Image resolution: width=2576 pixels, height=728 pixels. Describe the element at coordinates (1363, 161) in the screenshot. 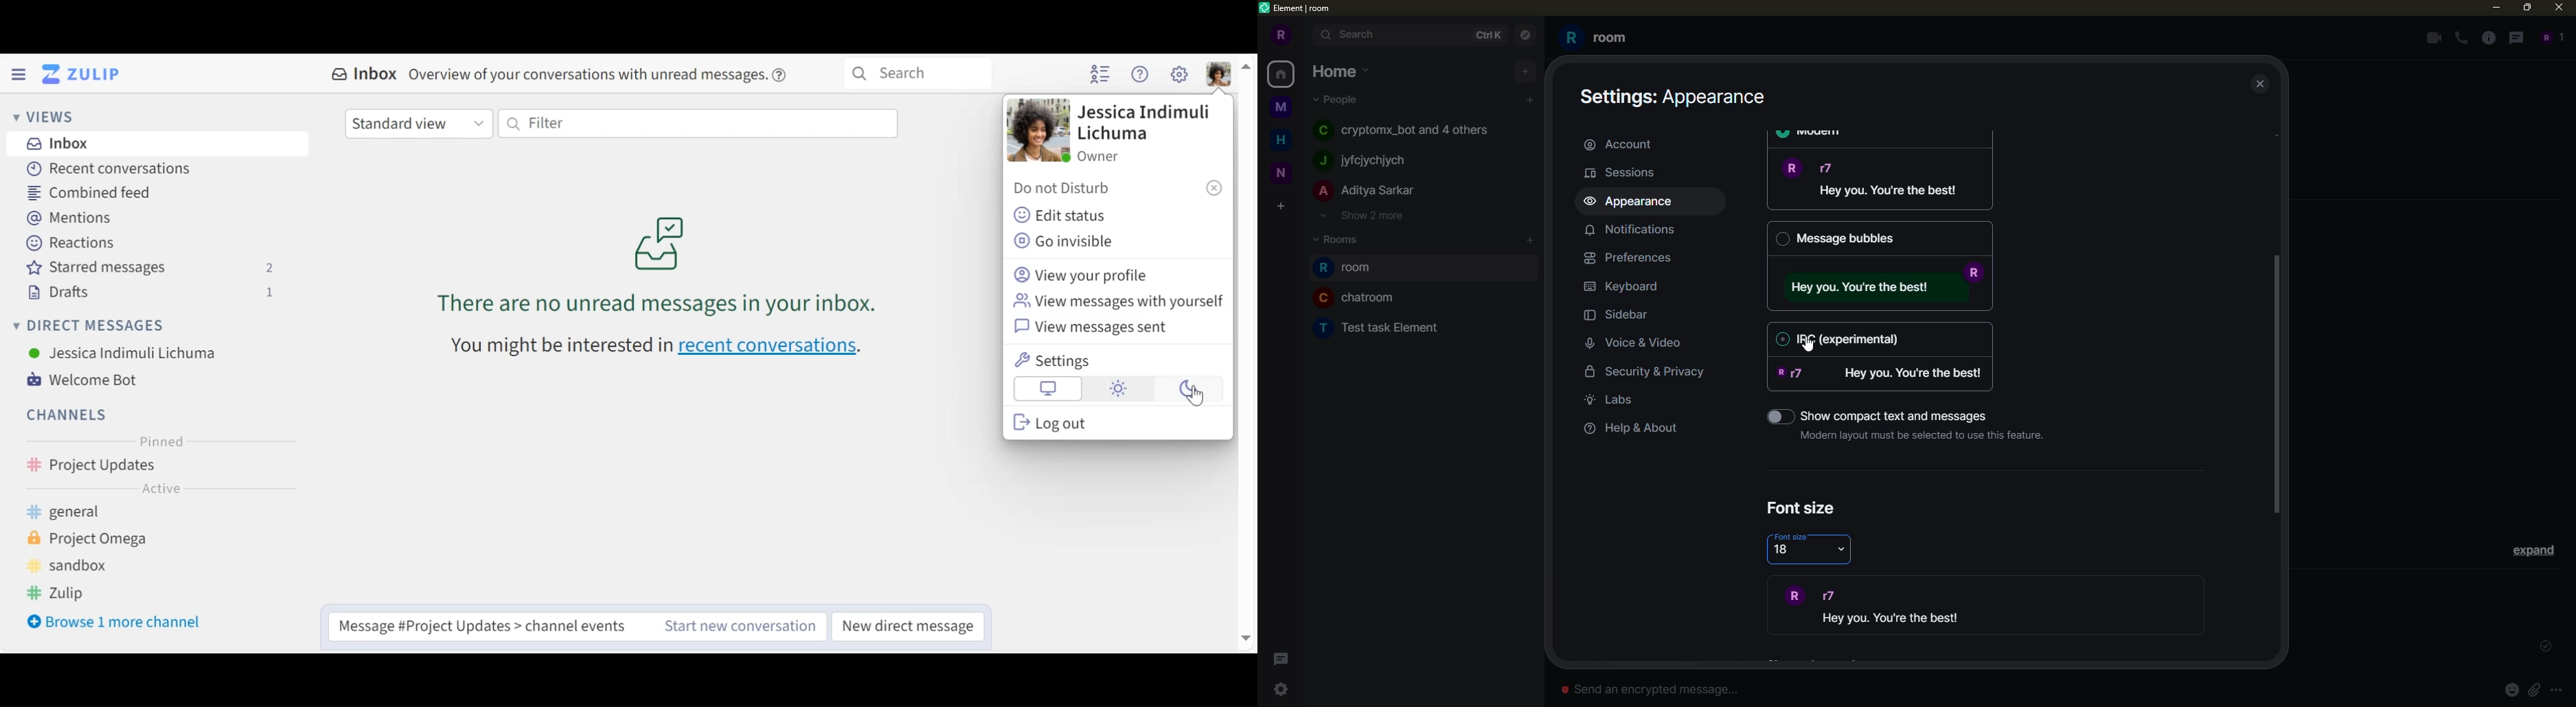

I see `people` at that location.